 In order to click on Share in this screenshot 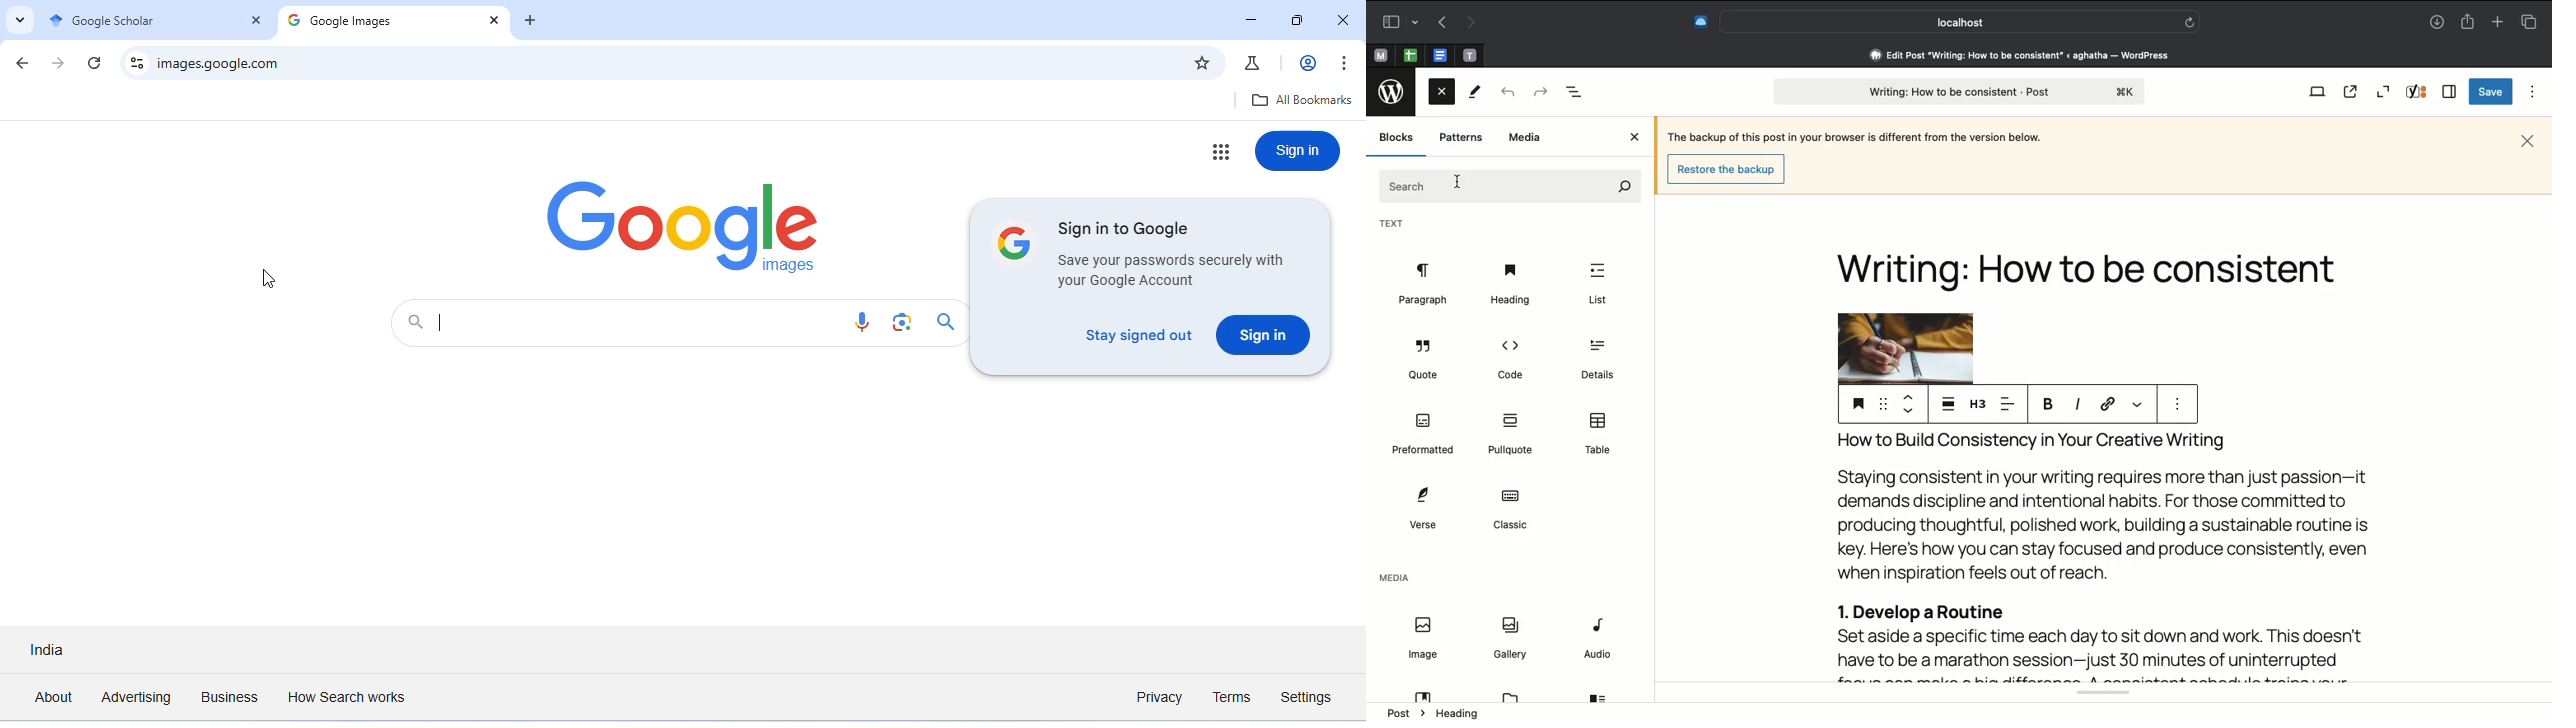, I will do `click(2470, 22)`.